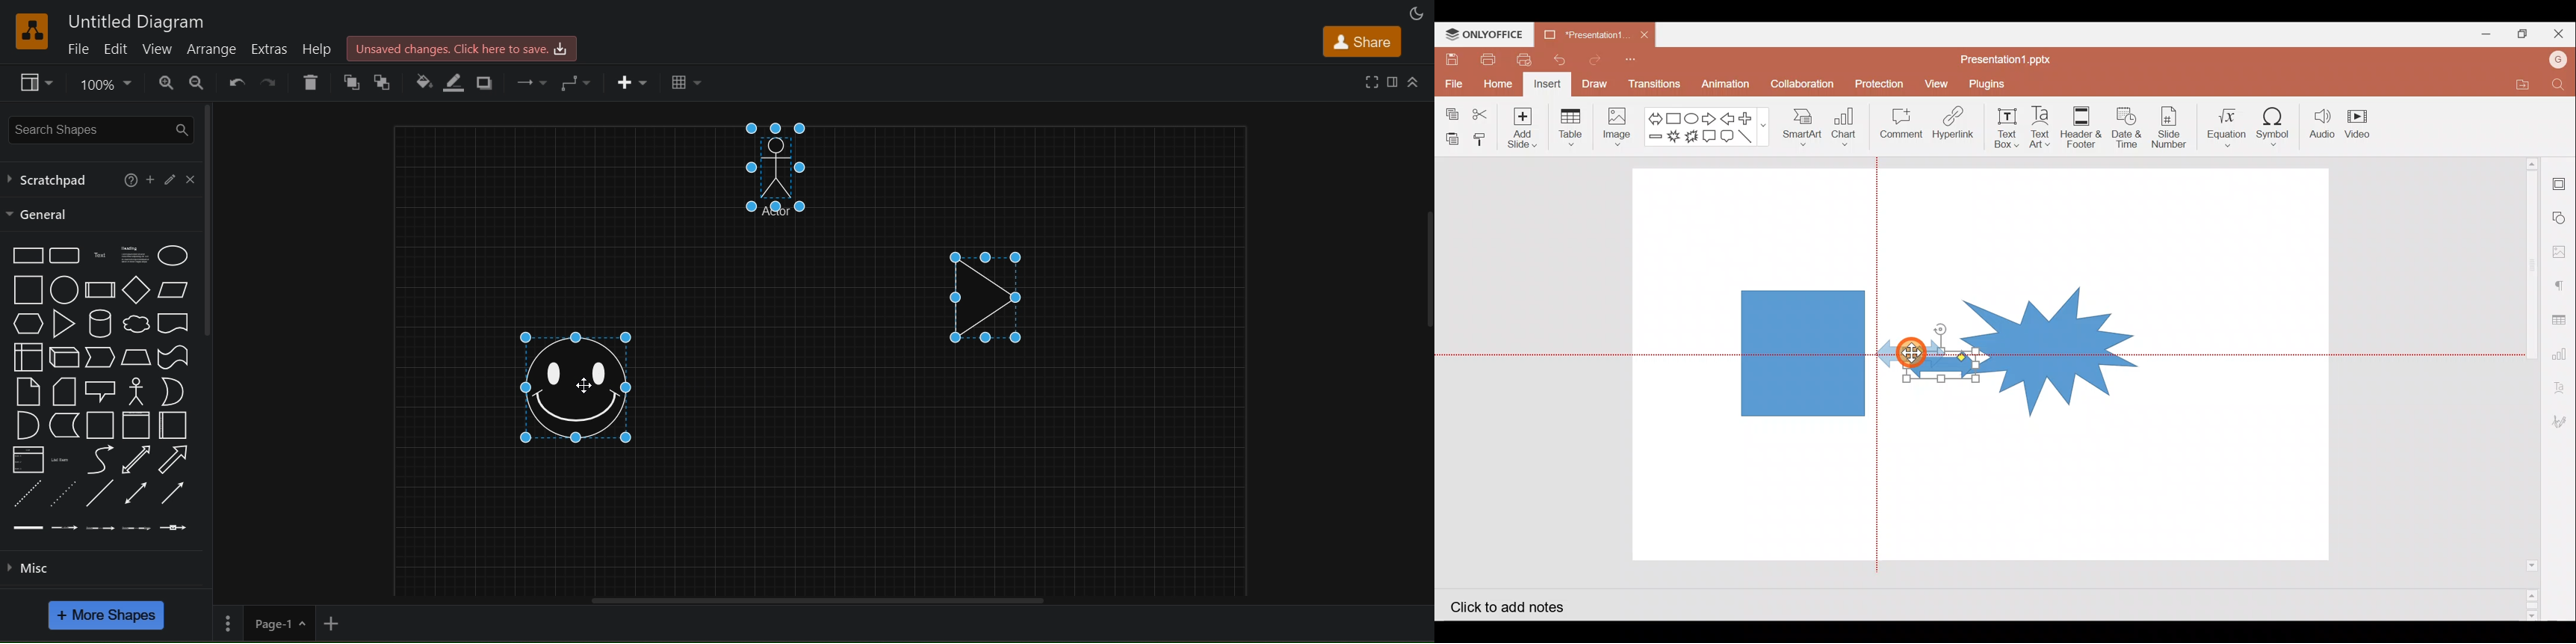 This screenshot has width=2576, height=644. What do you see at coordinates (172, 256) in the screenshot?
I see `ellipse` at bounding box center [172, 256].